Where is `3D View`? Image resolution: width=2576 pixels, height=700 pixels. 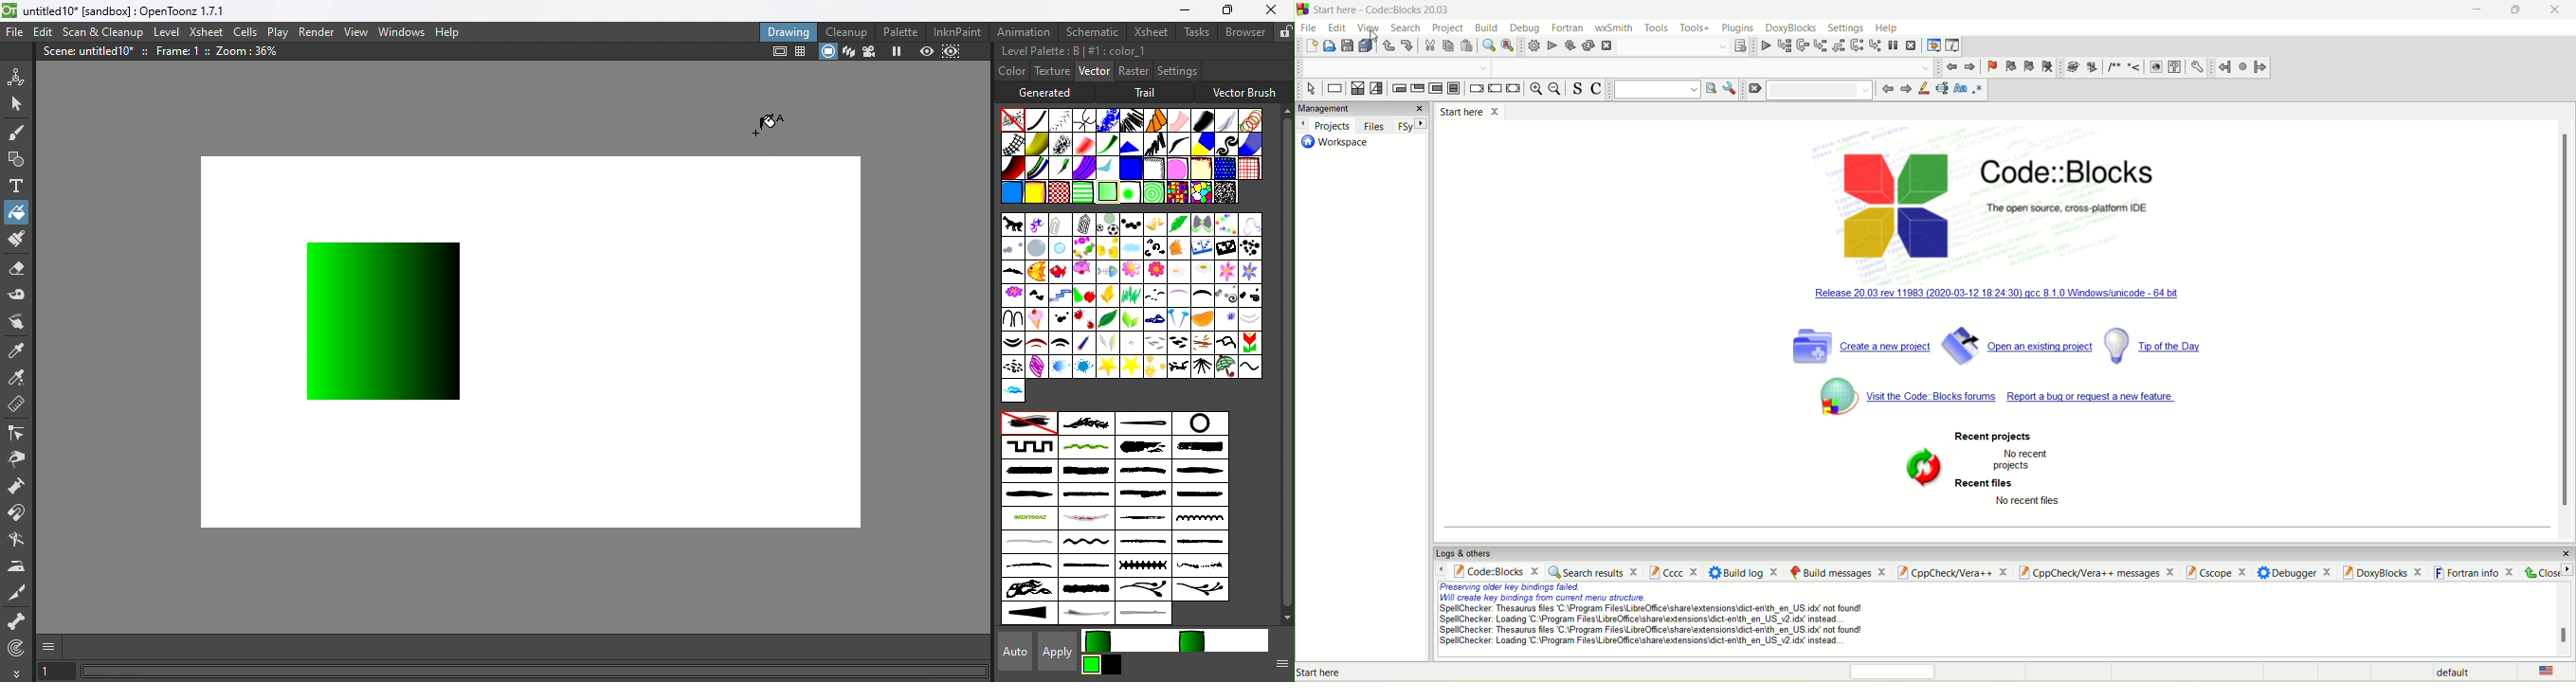
3D View is located at coordinates (846, 52).